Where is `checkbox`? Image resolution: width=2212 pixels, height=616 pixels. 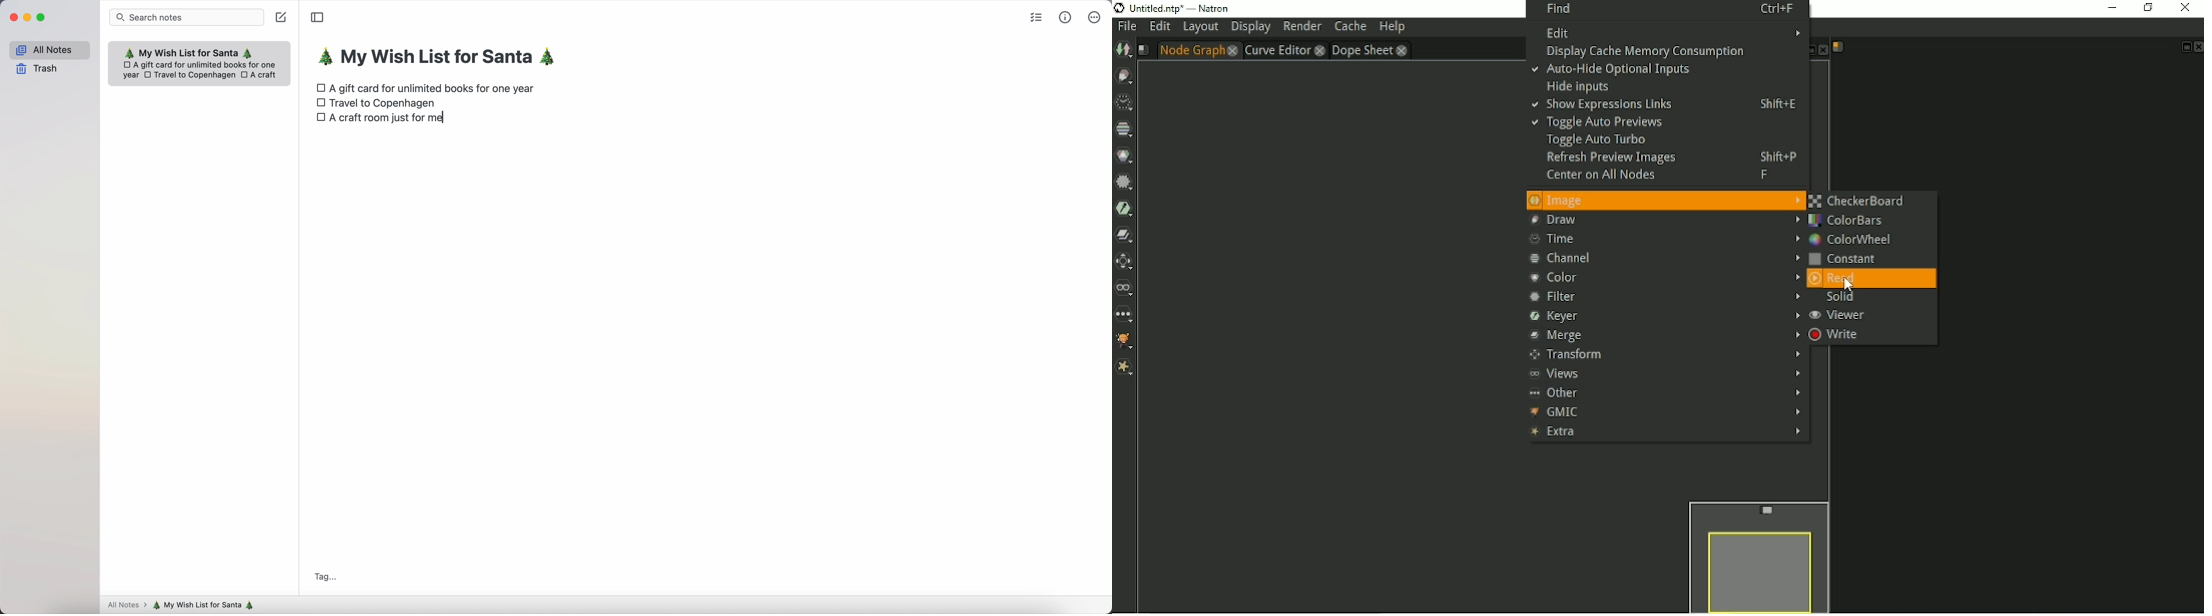 checkbox is located at coordinates (319, 103).